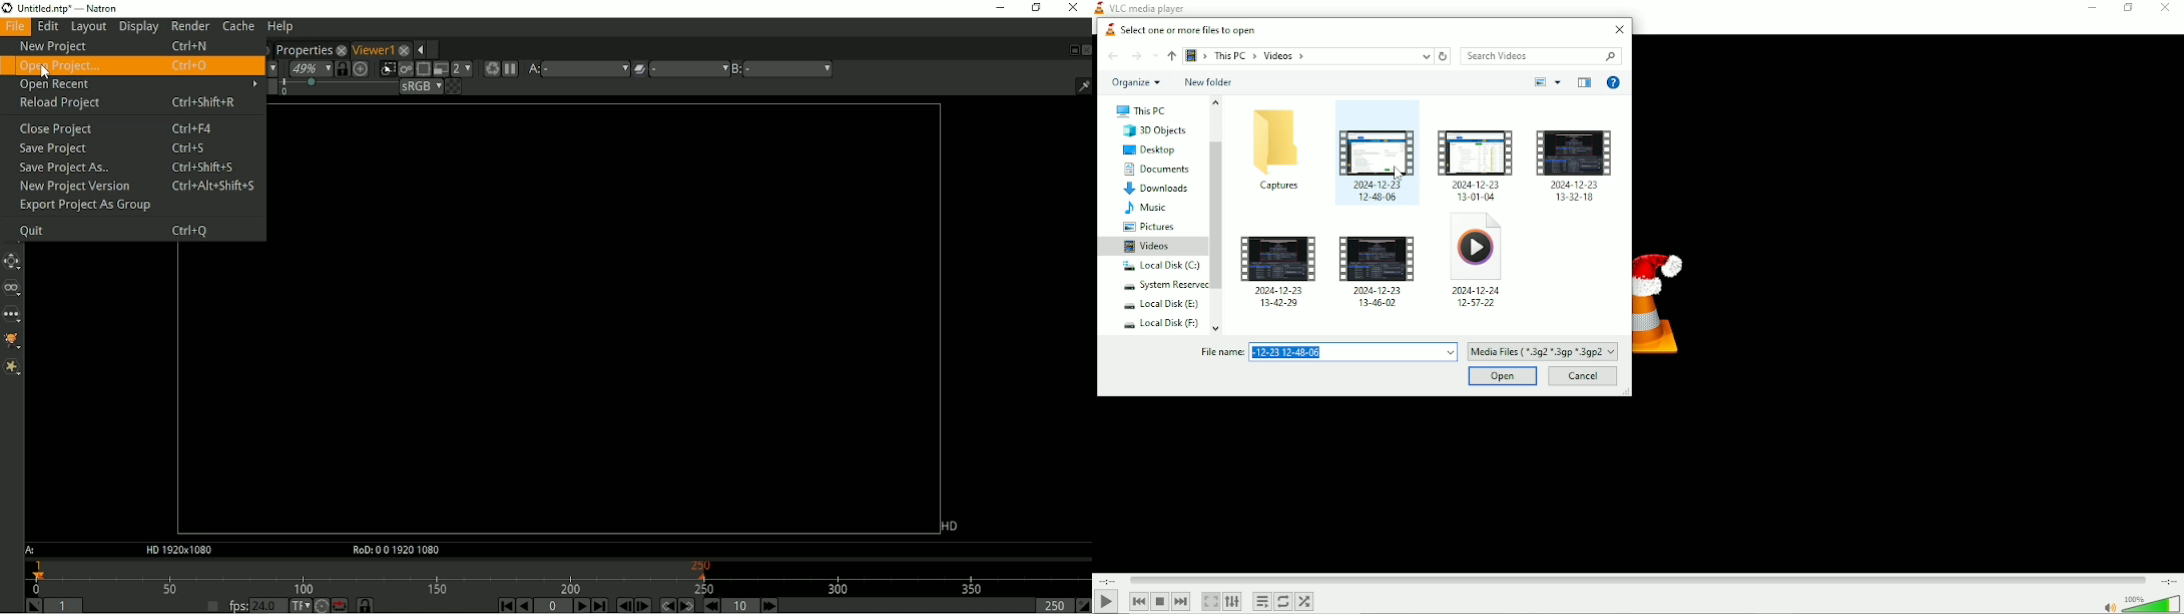 The image size is (2184, 616). What do you see at coordinates (1327, 352) in the screenshot?
I see `File name` at bounding box center [1327, 352].